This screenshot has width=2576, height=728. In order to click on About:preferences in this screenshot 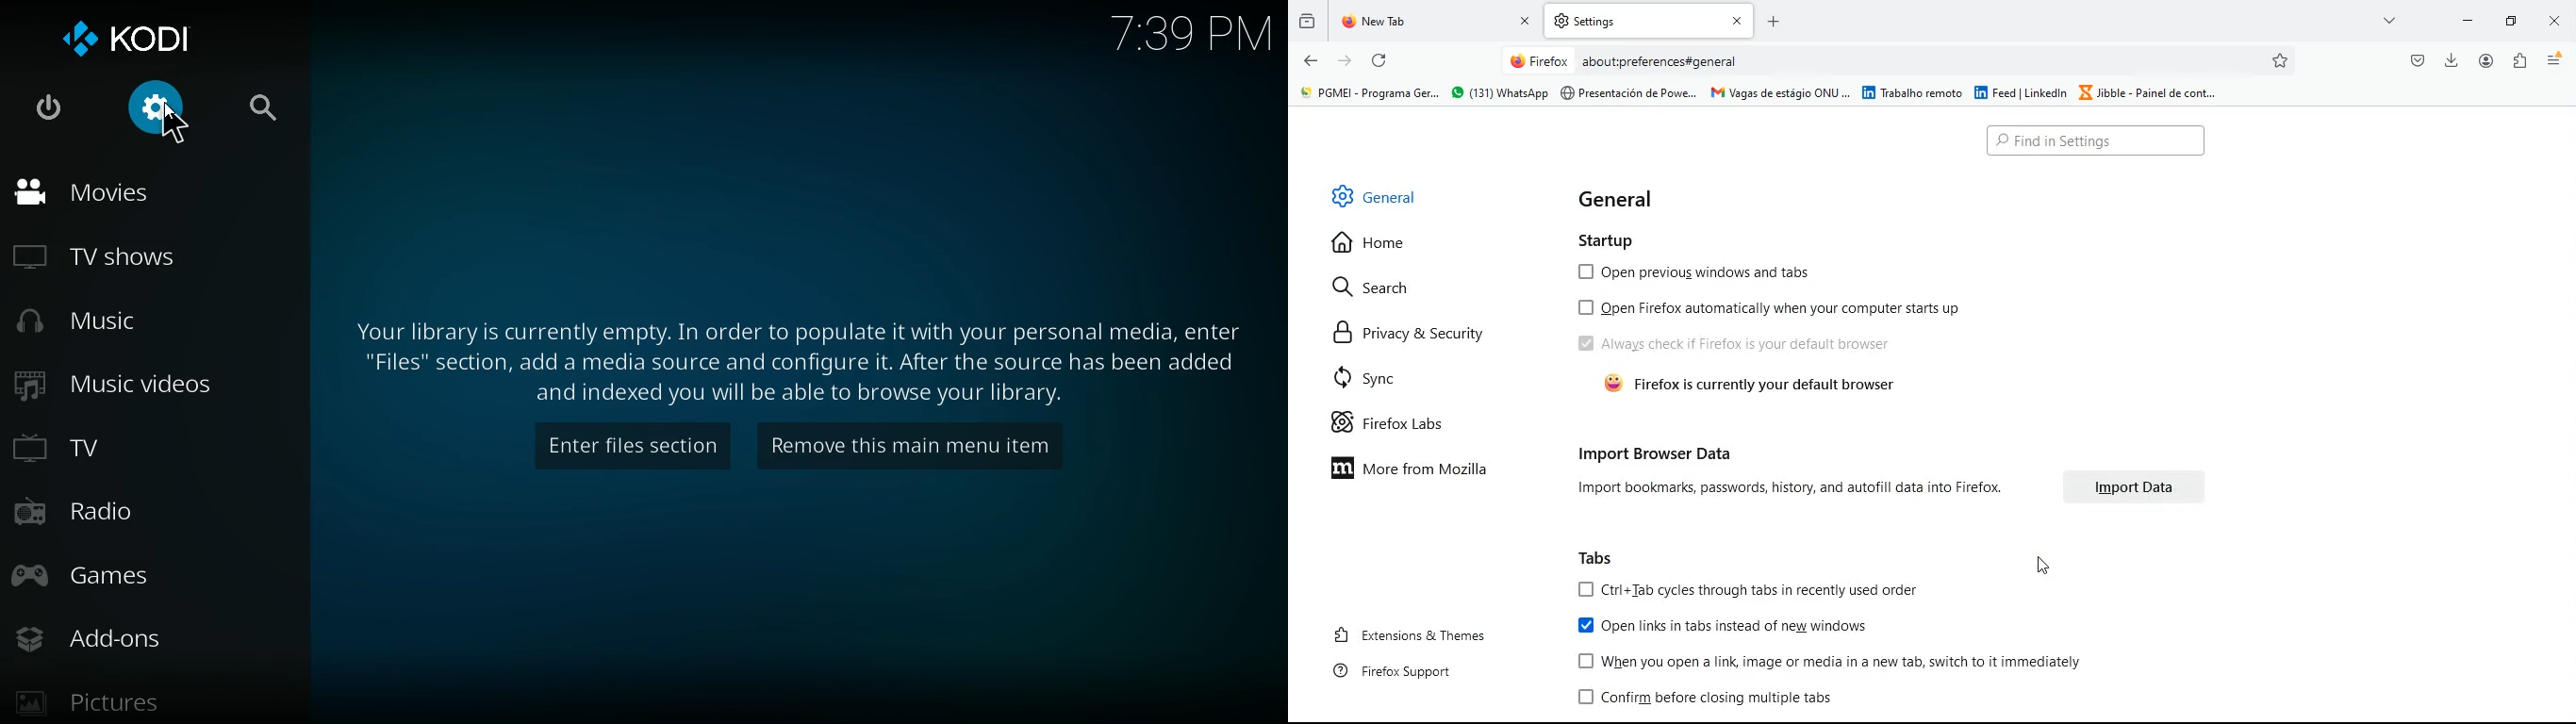, I will do `click(1633, 61)`.